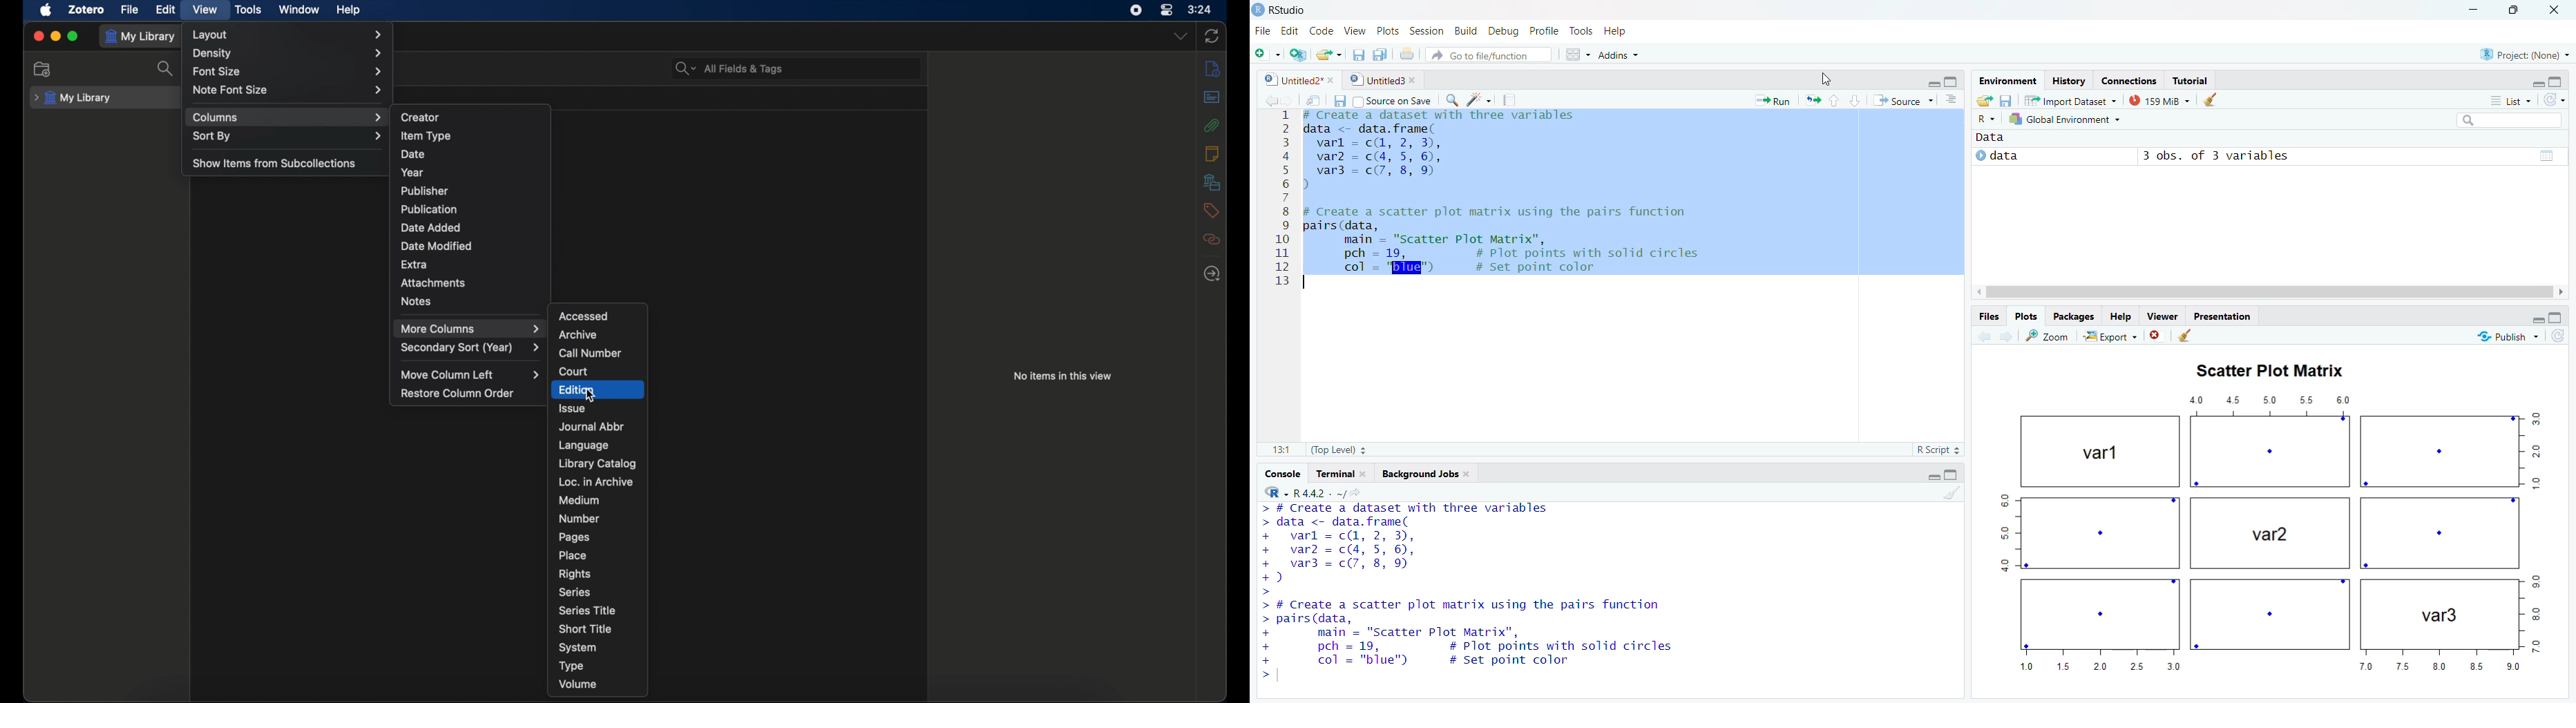  Describe the element at coordinates (2194, 79) in the screenshot. I see `Tutorial` at that location.